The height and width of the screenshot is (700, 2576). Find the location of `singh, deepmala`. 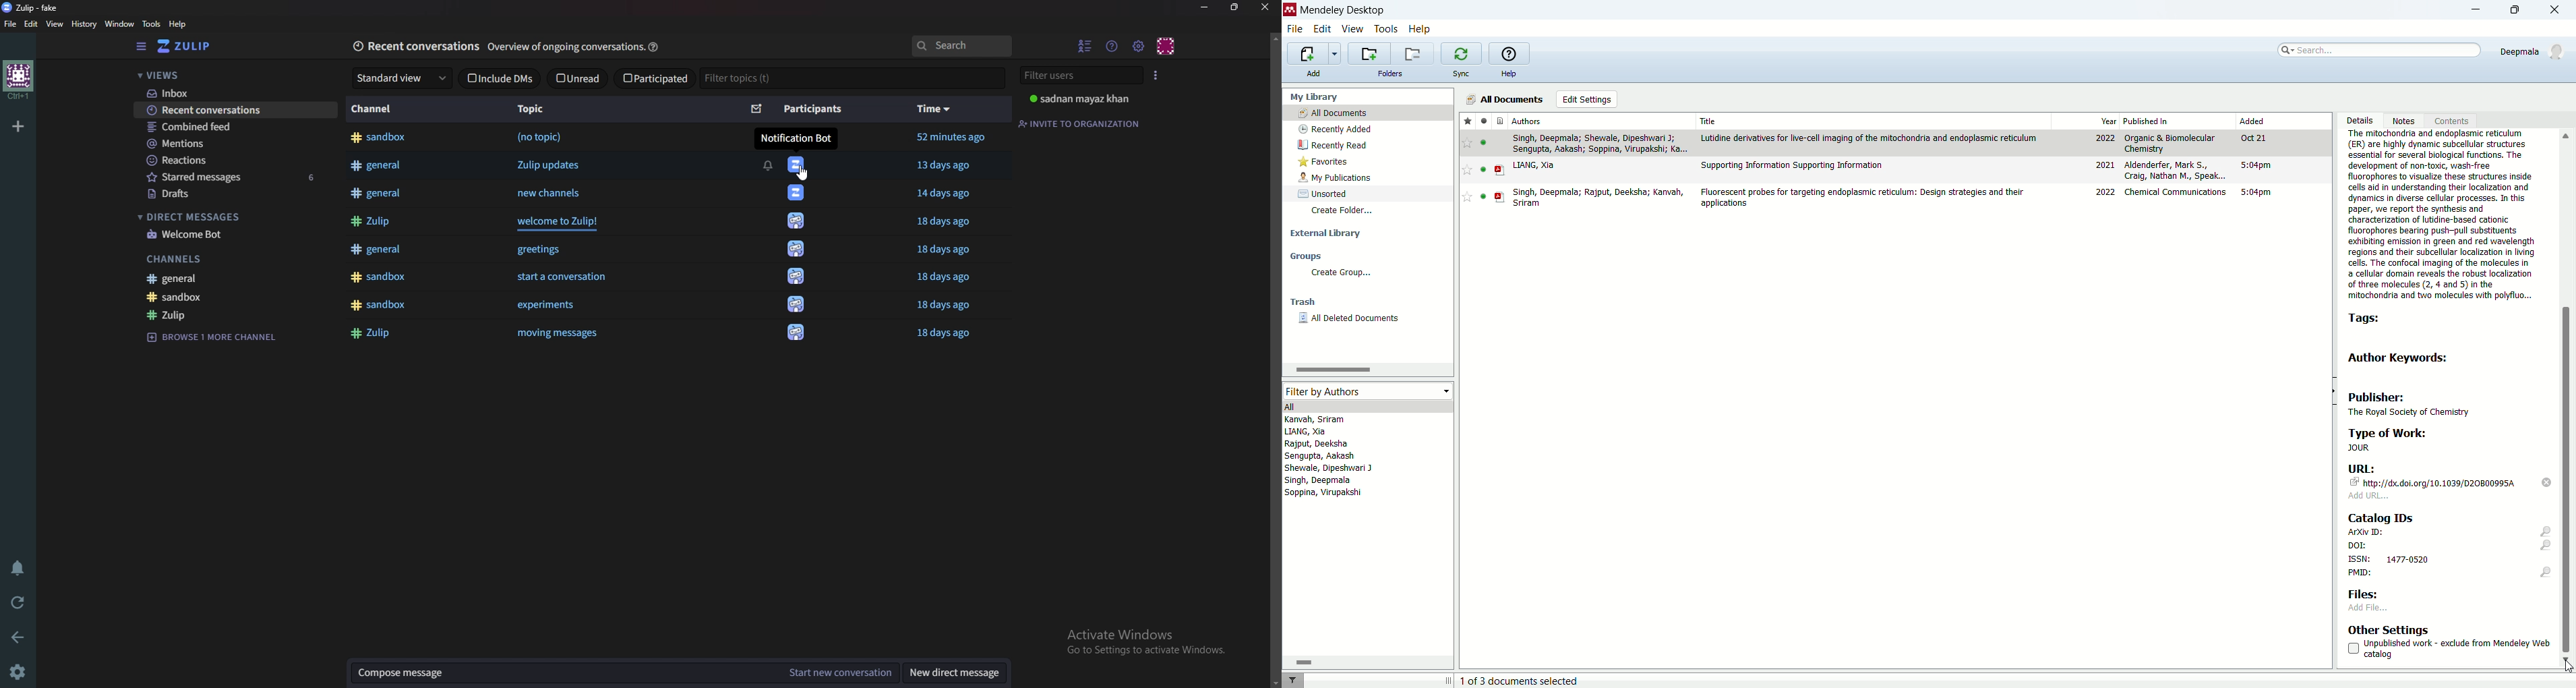

singh, deepmala is located at coordinates (1319, 480).